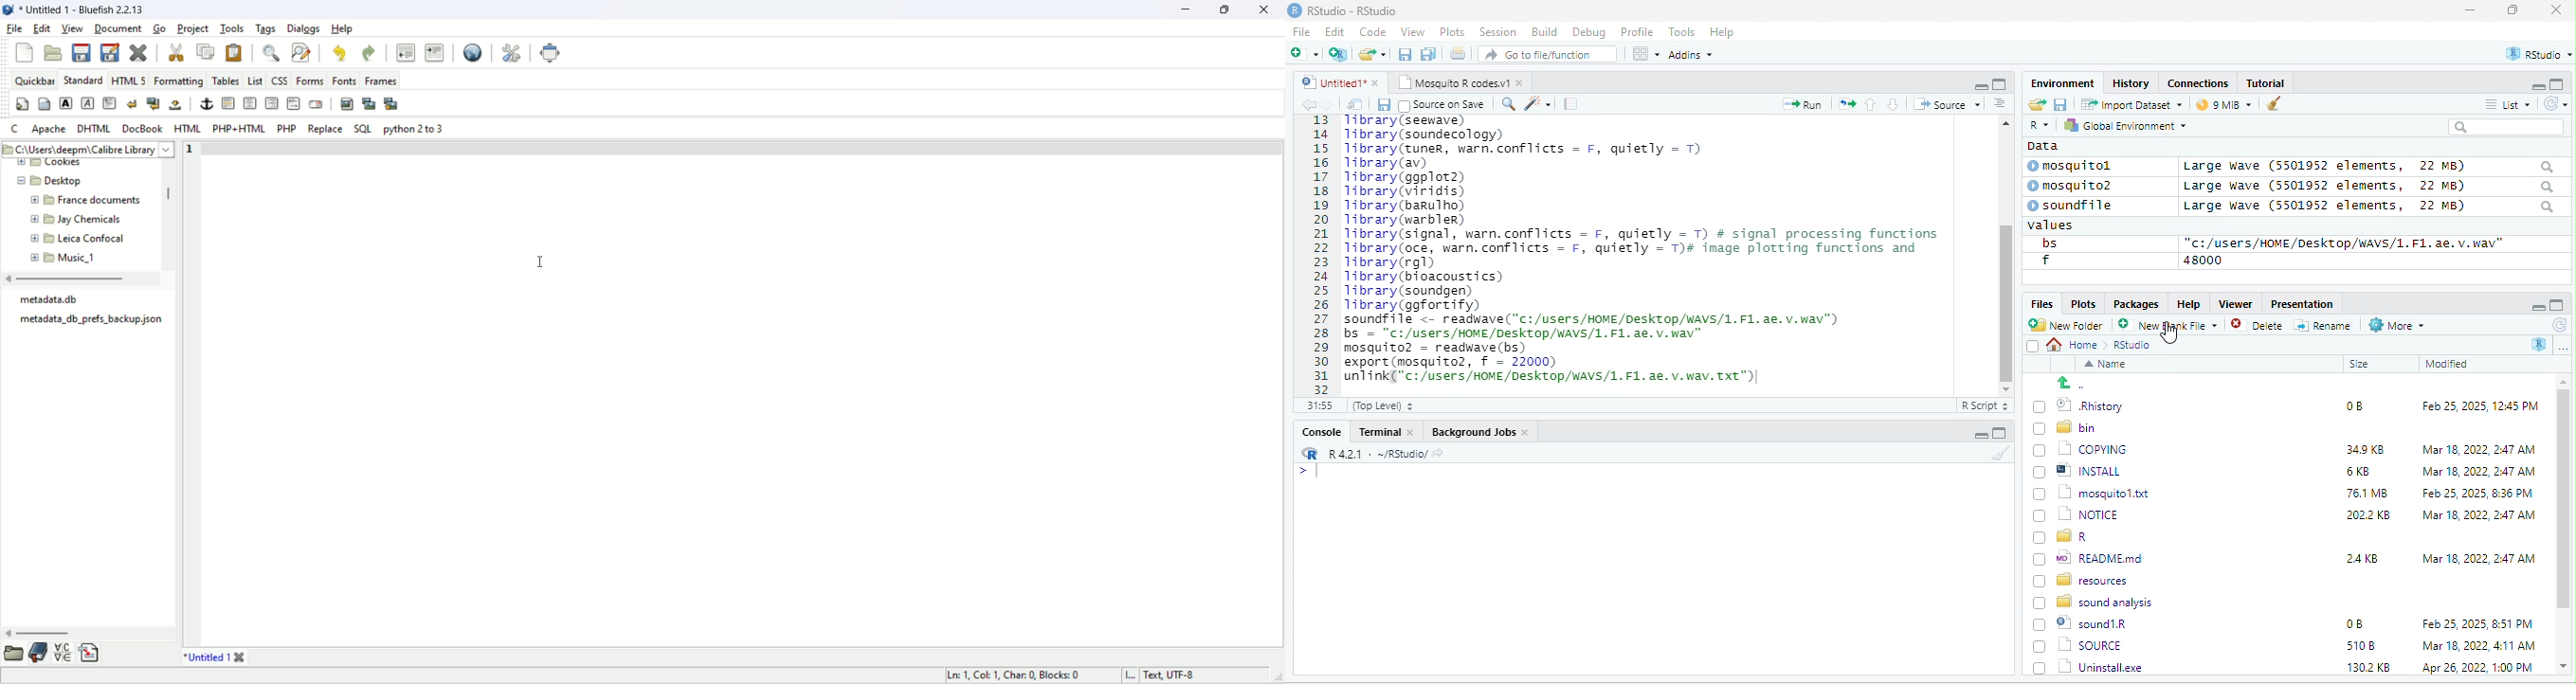  Describe the element at coordinates (2090, 666) in the screenshot. I see `Uninstall.exe` at that location.